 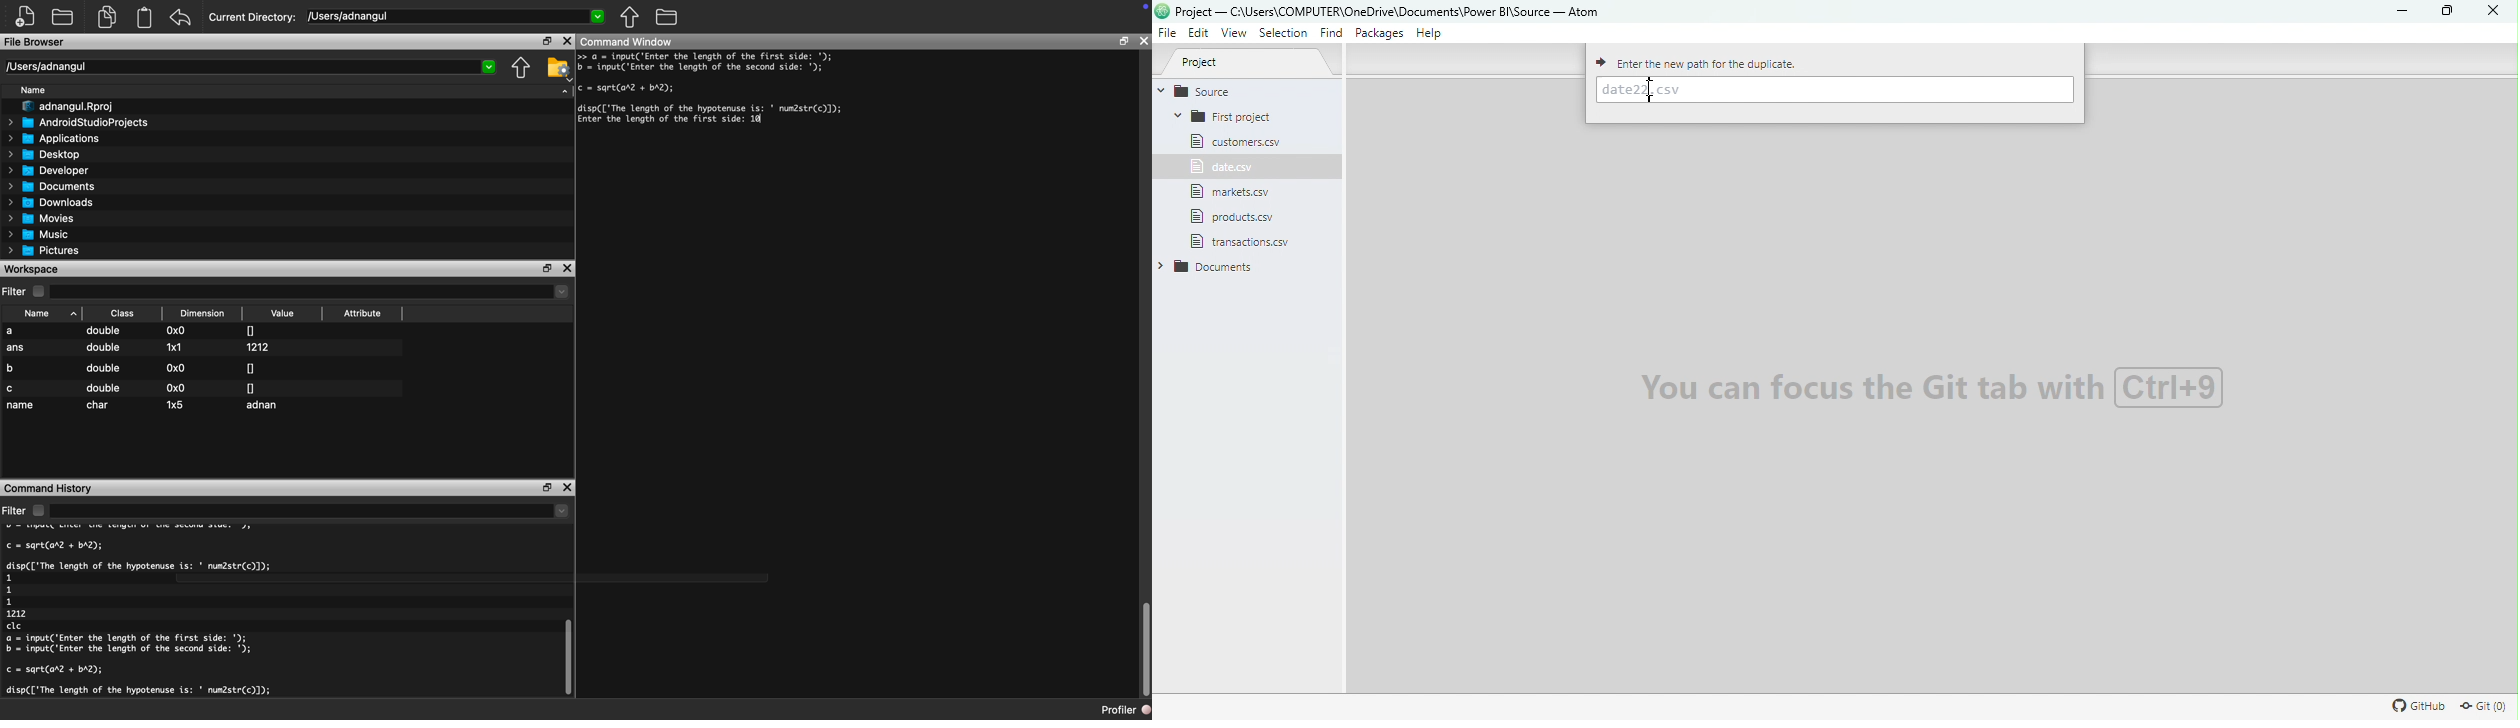 What do you see at coordinates (1652, 92) in the screenshot?
I see `cursor ` at bounding box center [1652, 92].